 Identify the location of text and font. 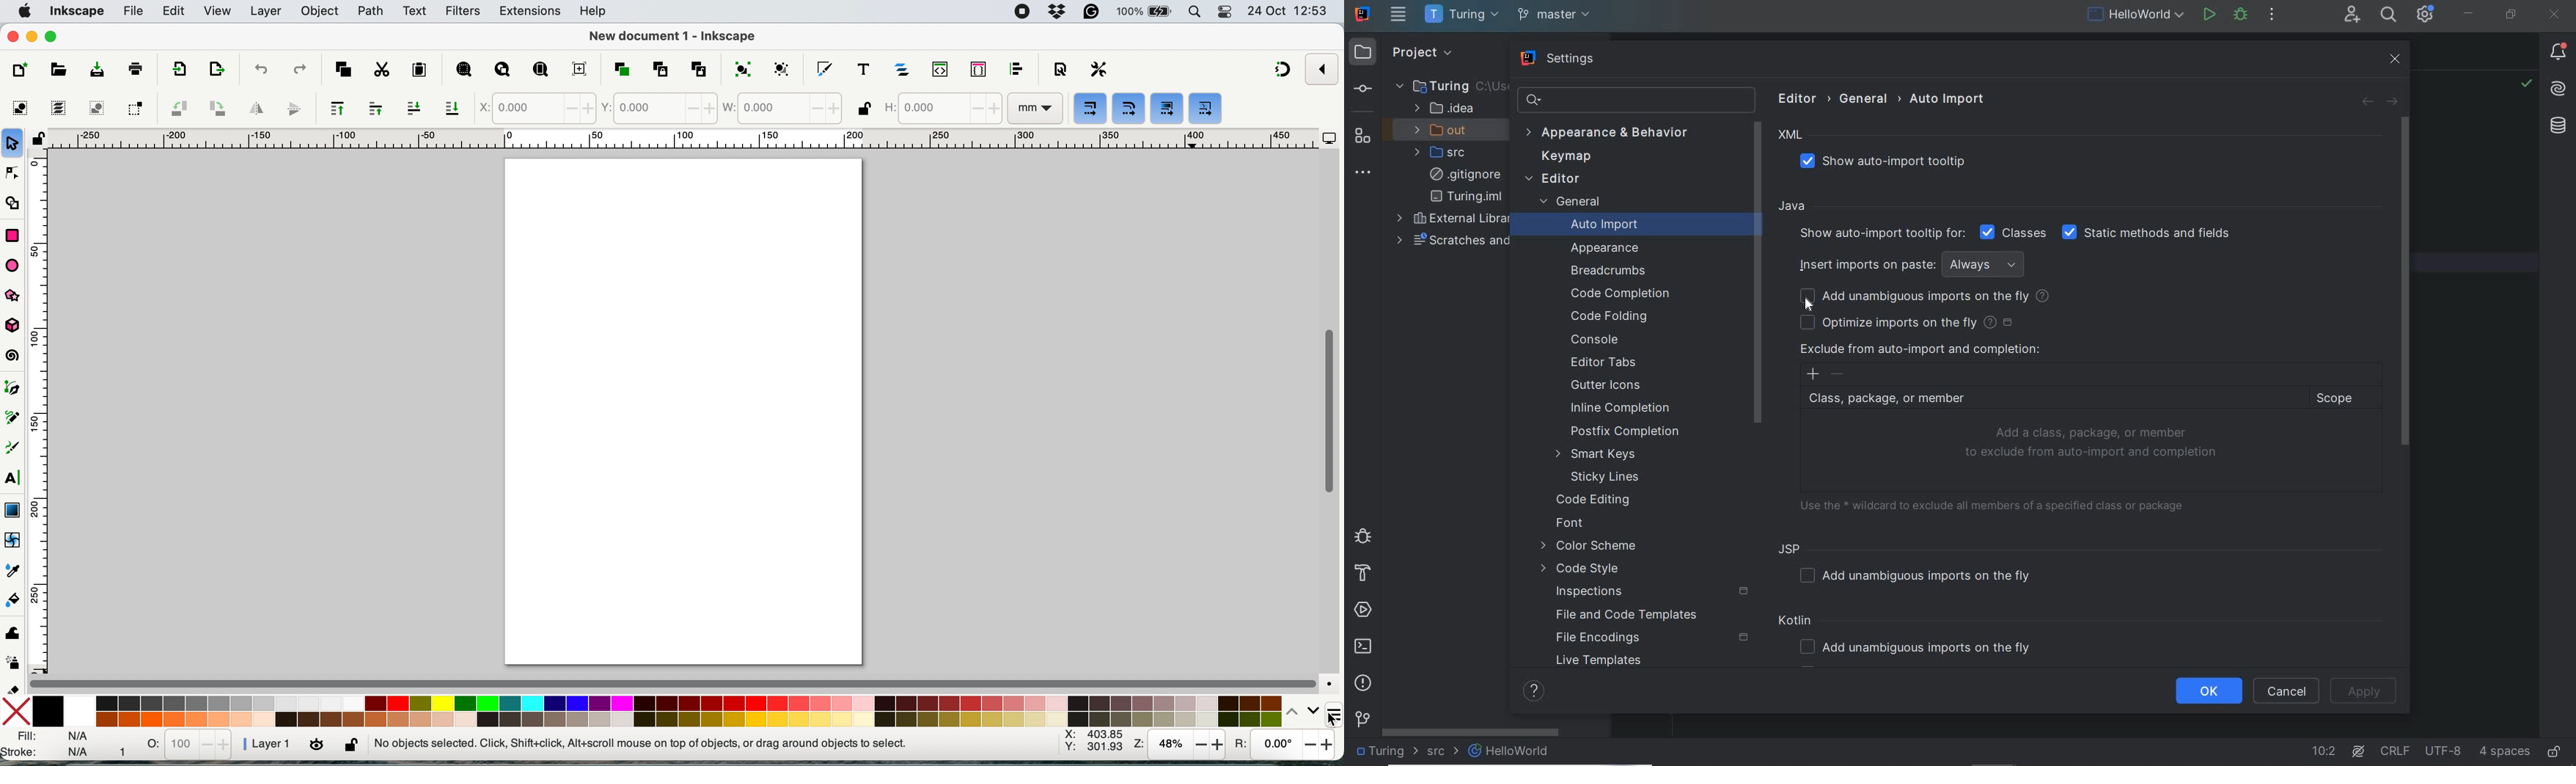
(863, 68).